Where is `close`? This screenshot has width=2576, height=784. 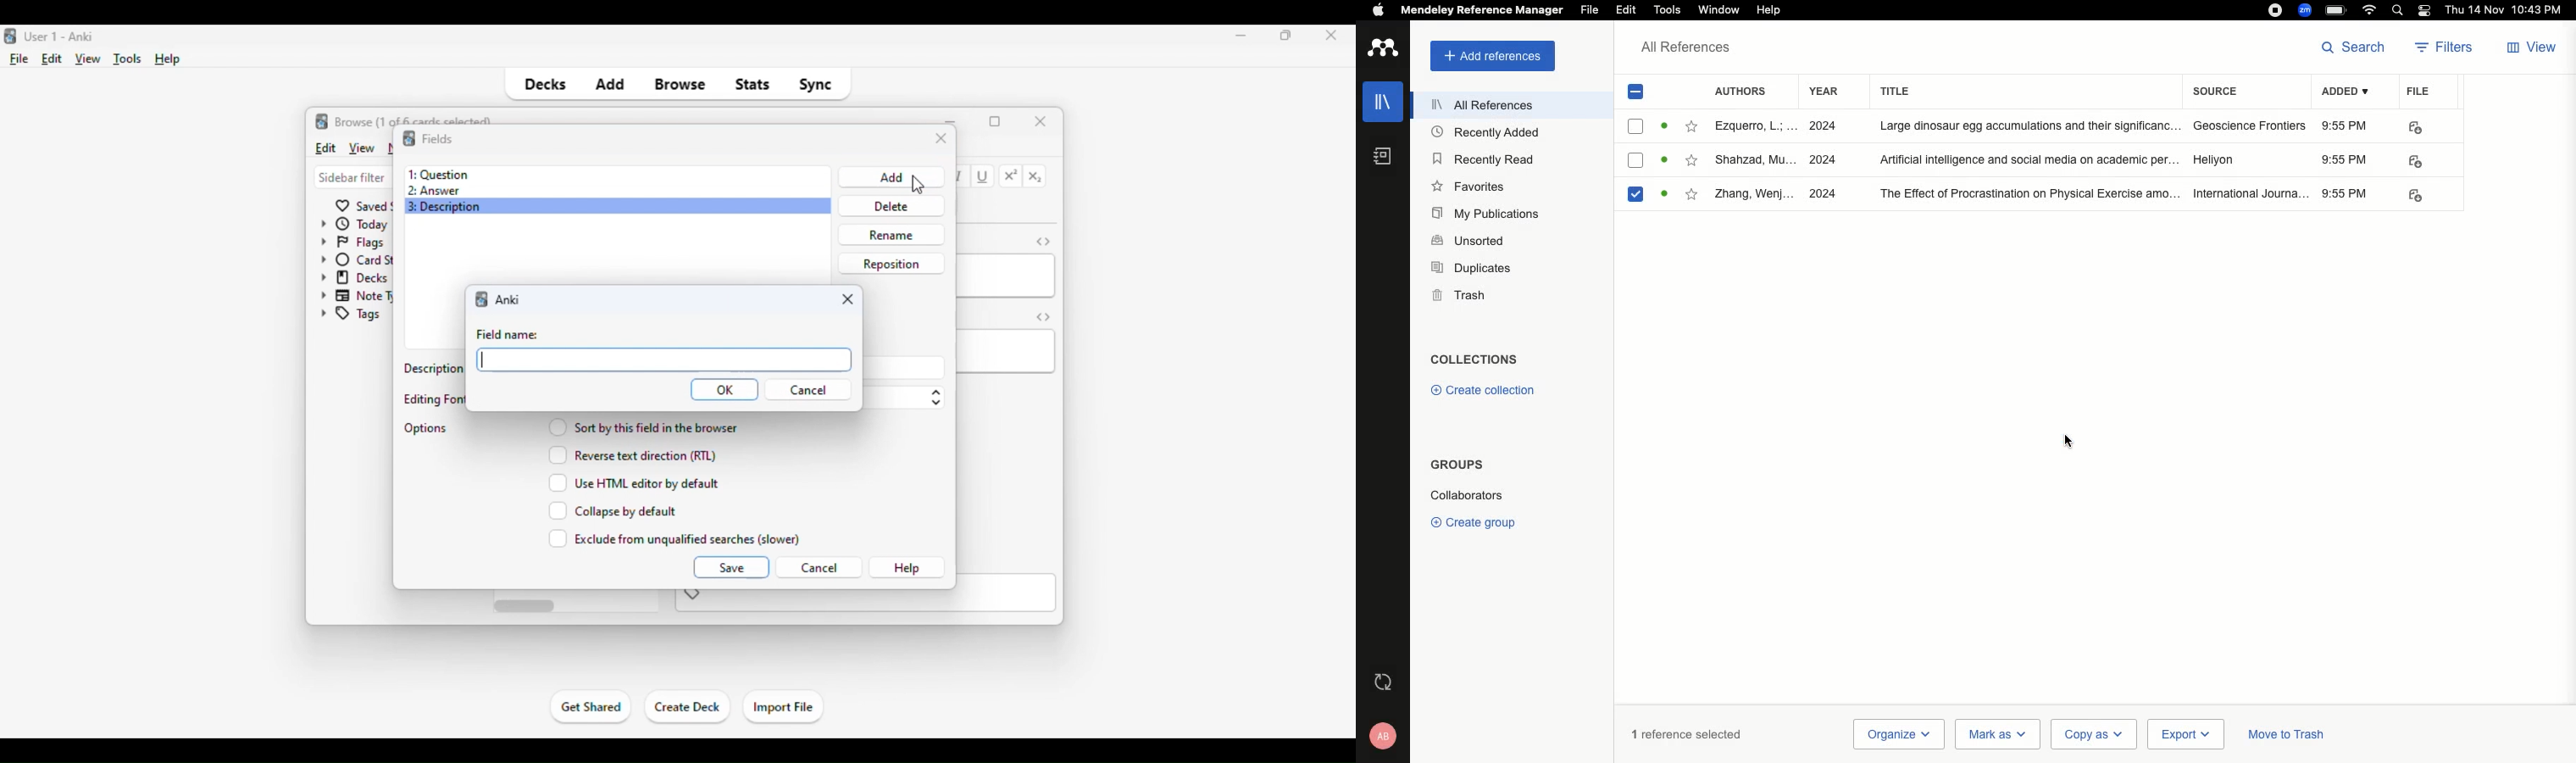 close is located at coordinates (847, 300).